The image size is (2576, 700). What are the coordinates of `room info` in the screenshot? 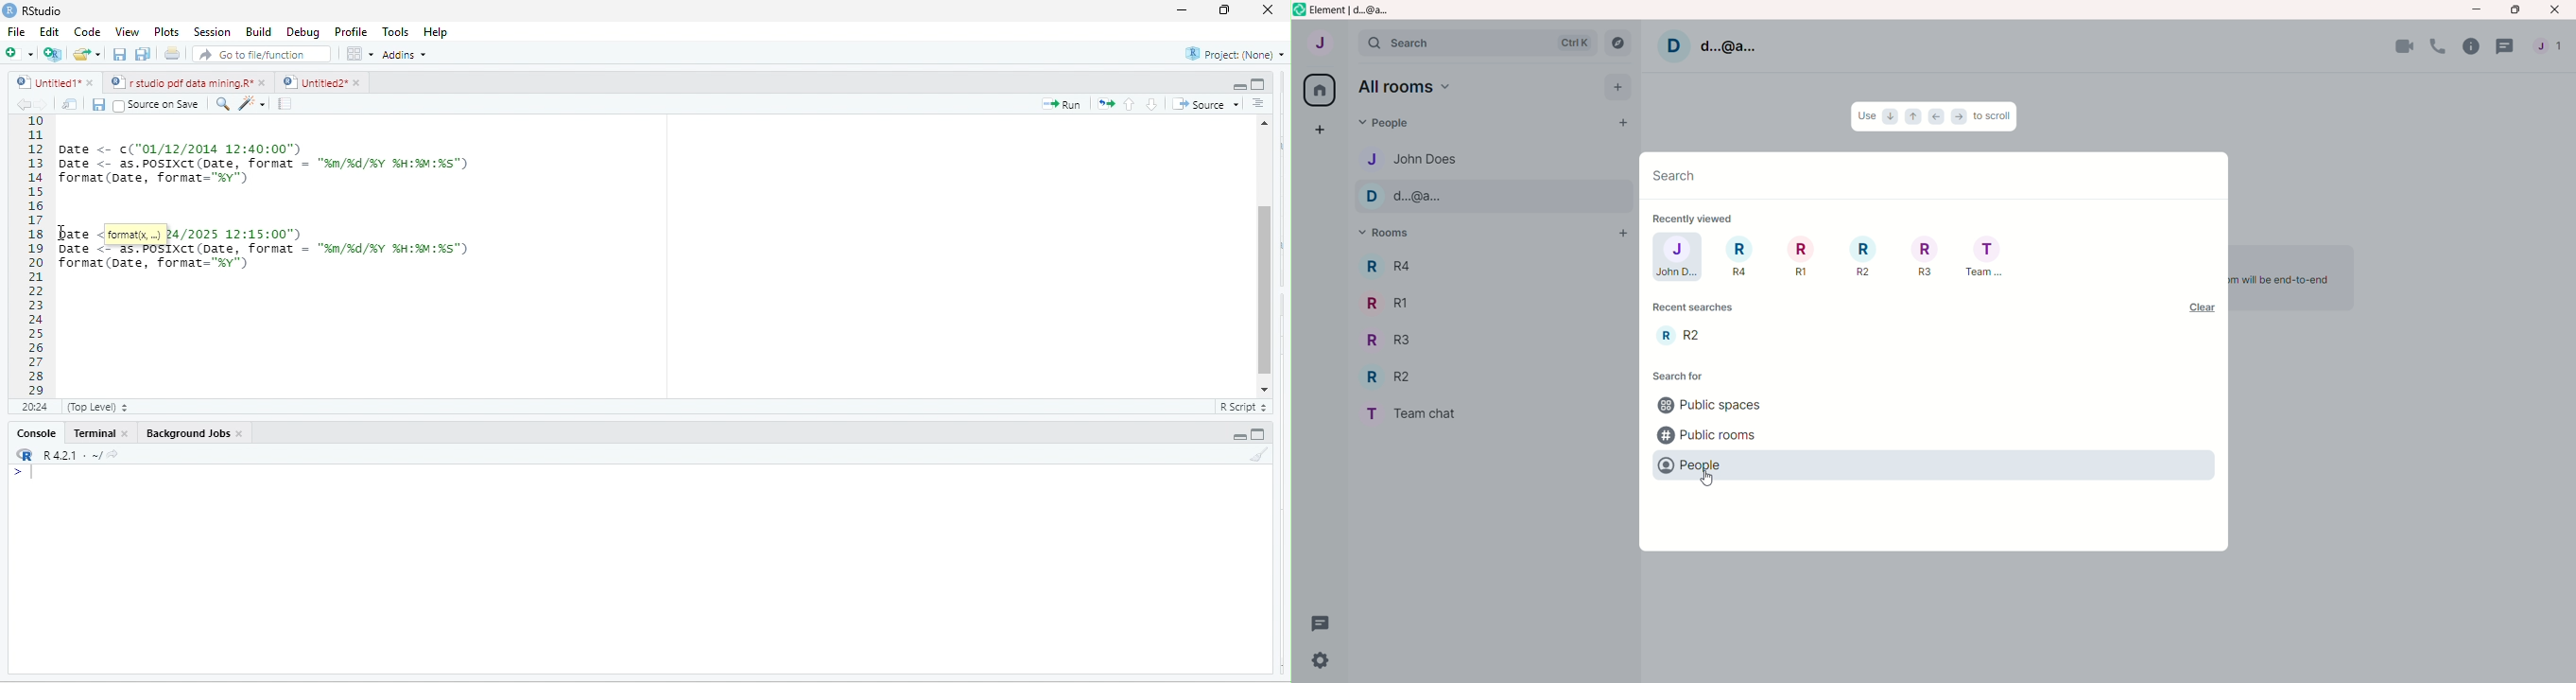 It's located at (2474, 48).